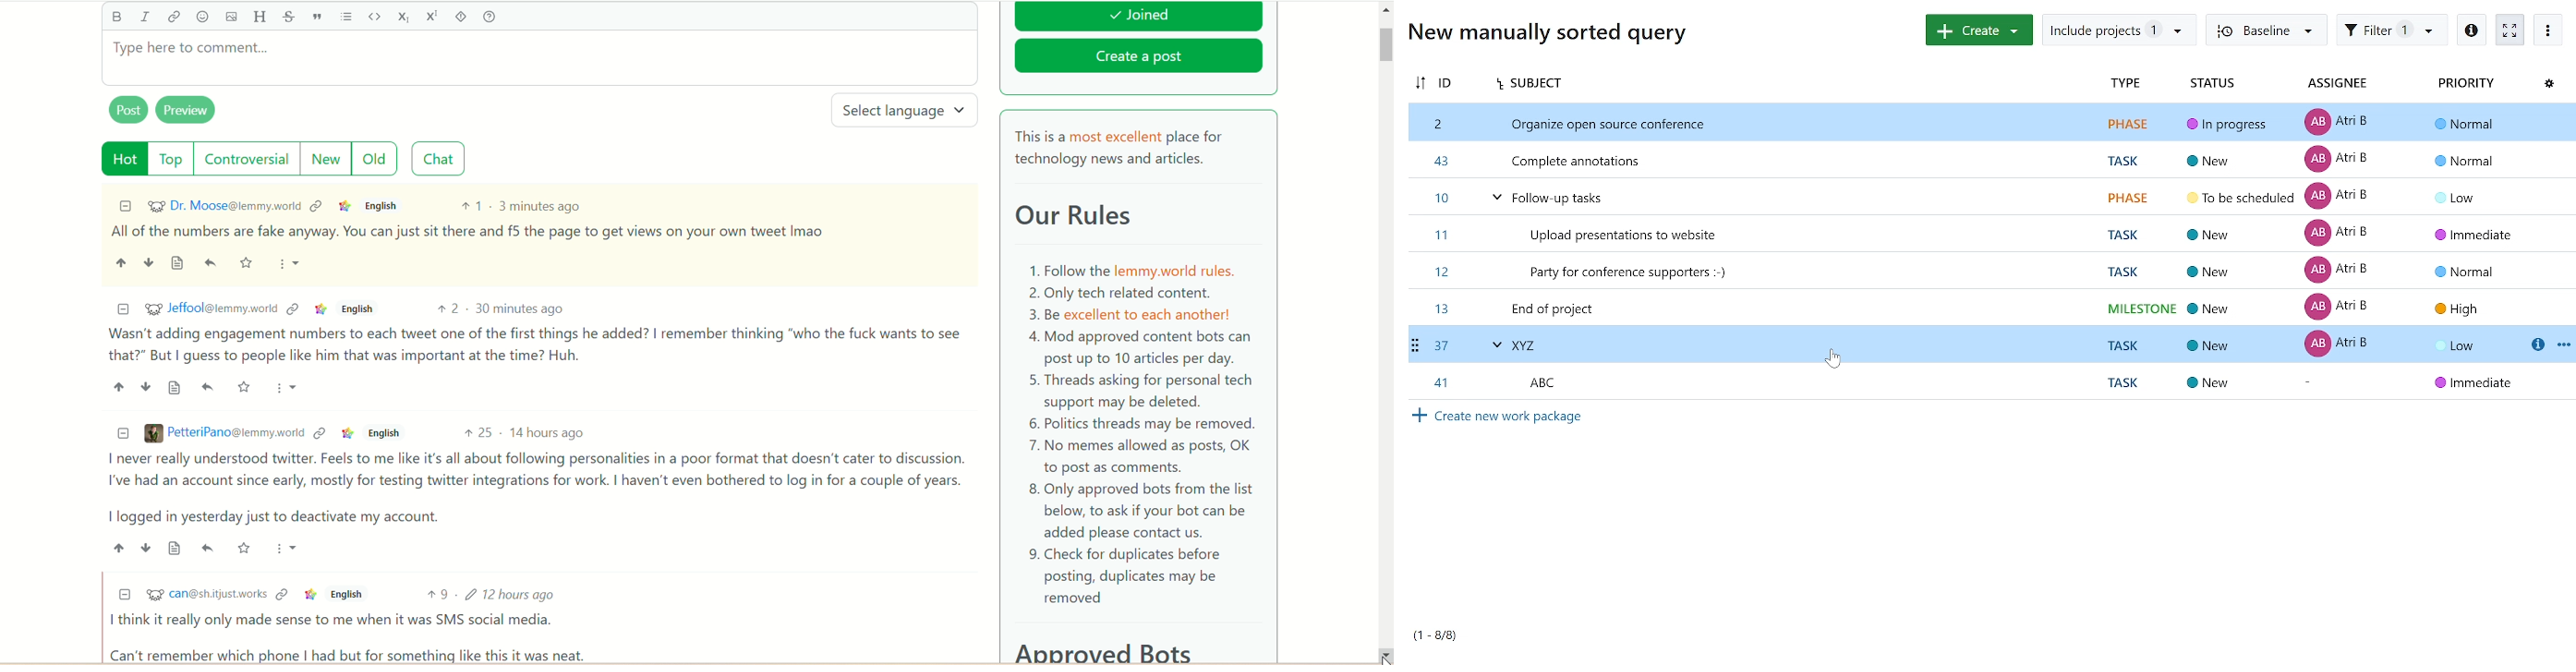 This screenshot has height=672, width=2576. I want to click on English, so click(356, 309).